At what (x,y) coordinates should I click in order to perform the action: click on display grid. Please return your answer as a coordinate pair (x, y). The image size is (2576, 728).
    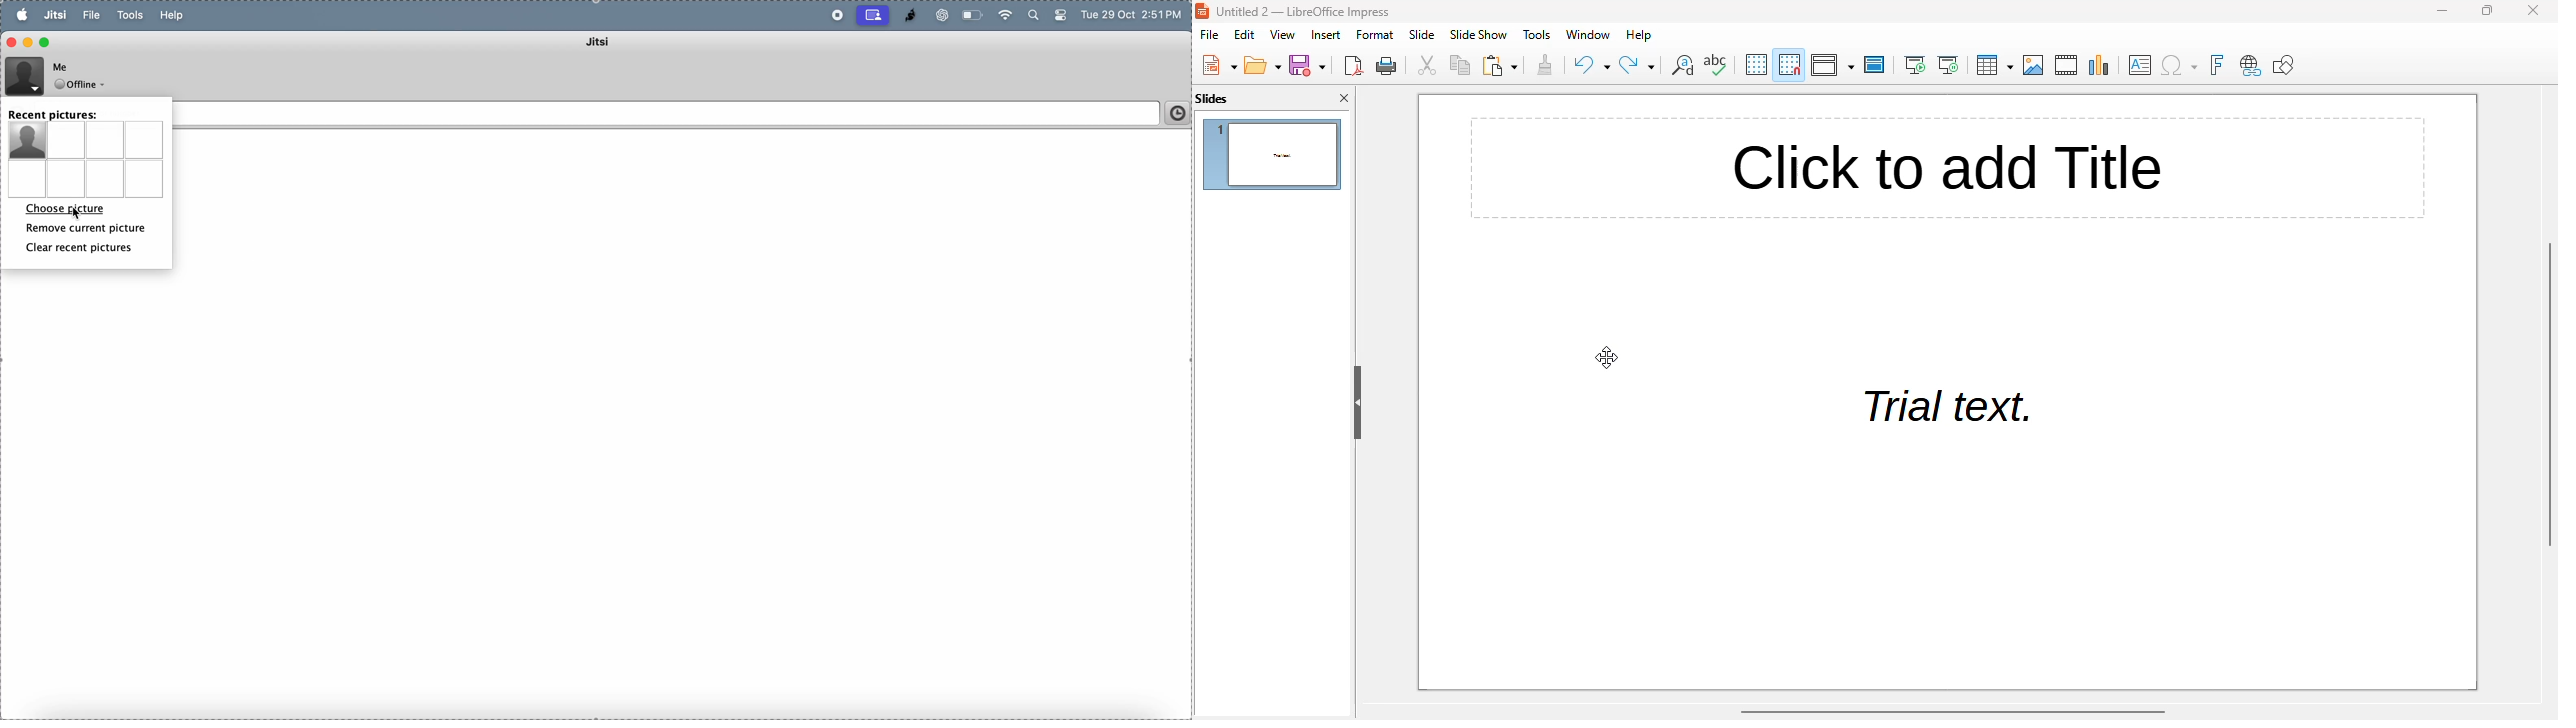
    Looking at the image, I should click on (1757, 64).